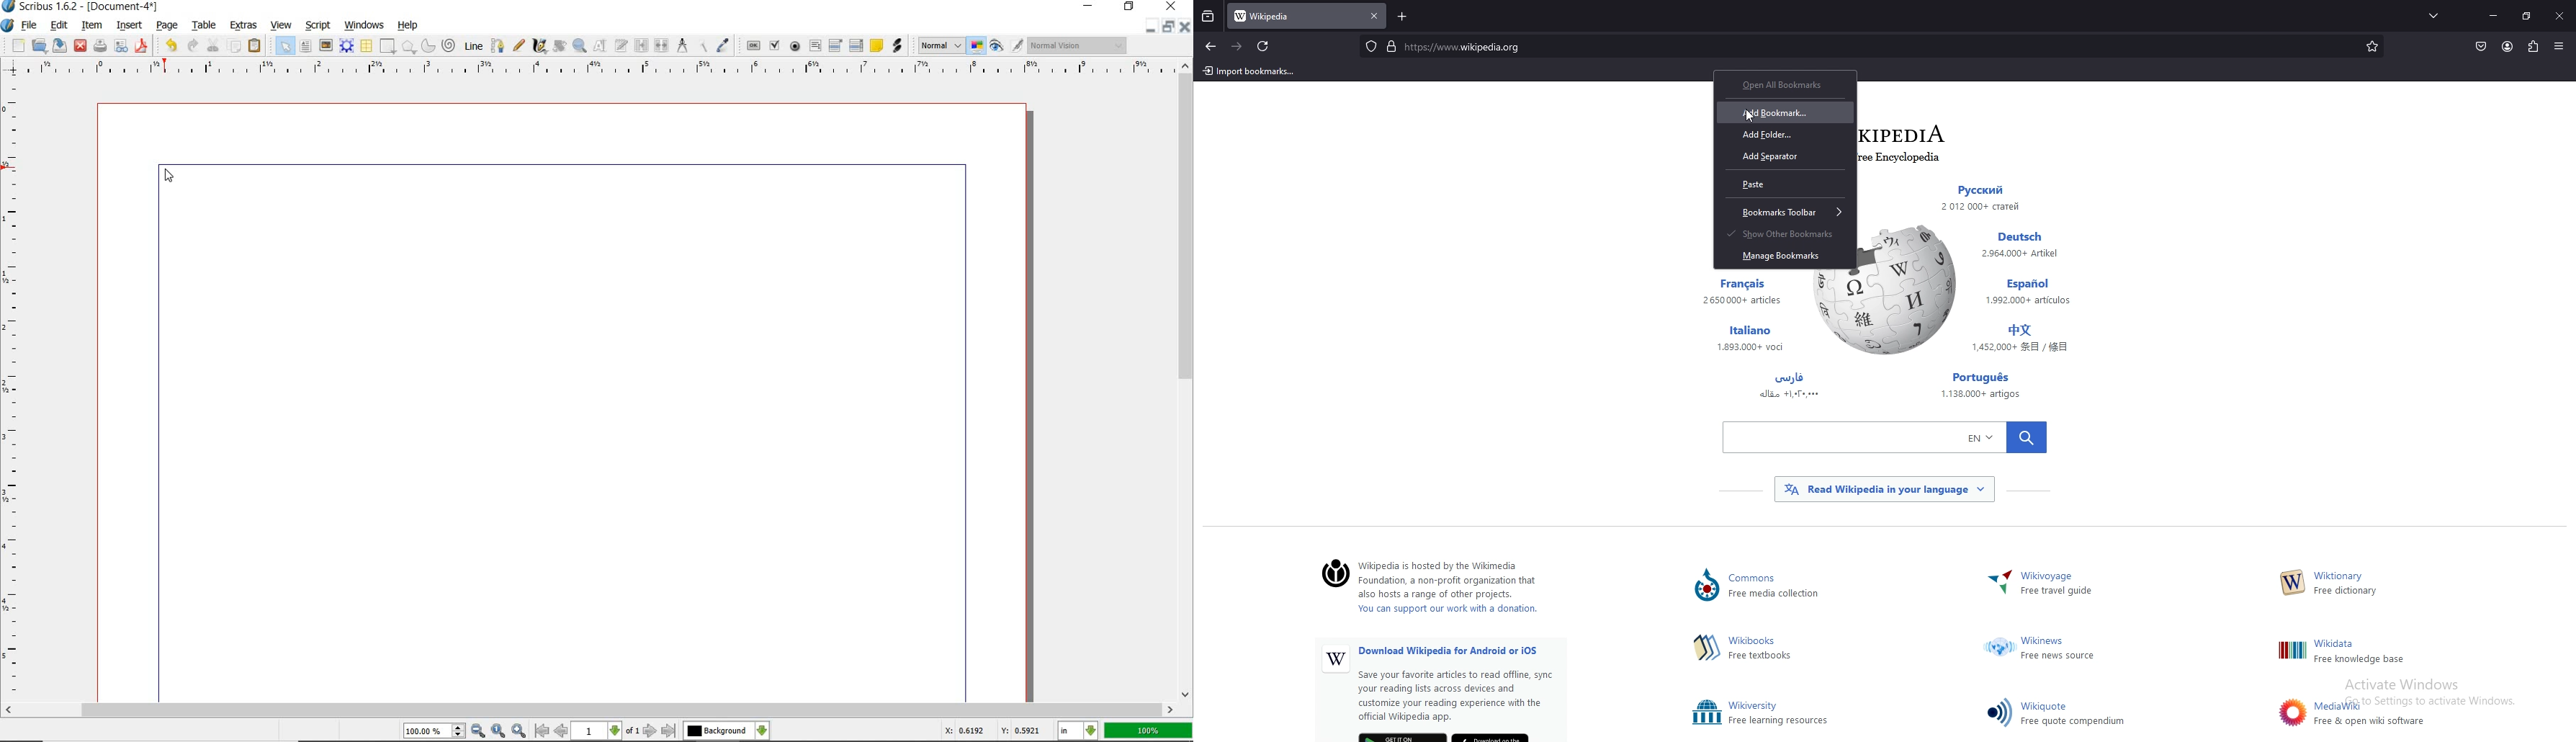 The height and width of the screenshot is (756, 2576). Describe the element at coordinates (1263, 47) in the screenshot. I see `refresh` at that location.